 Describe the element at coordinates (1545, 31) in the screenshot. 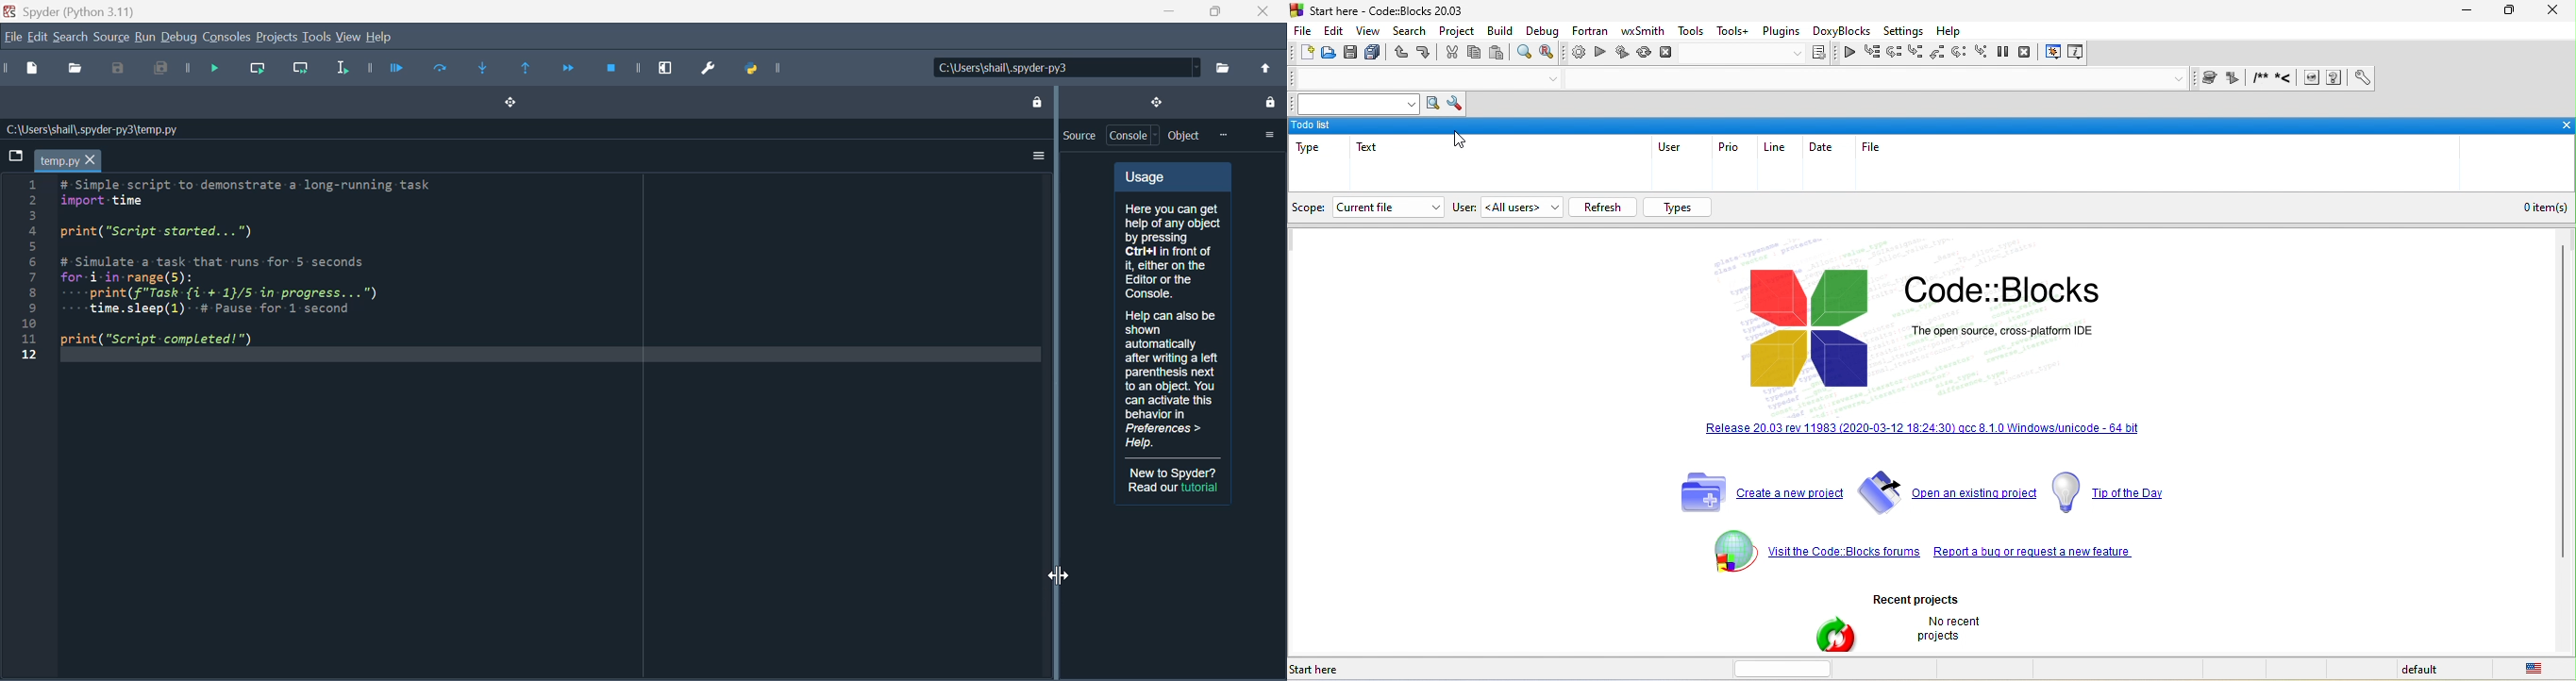

I see `debug` at that location.